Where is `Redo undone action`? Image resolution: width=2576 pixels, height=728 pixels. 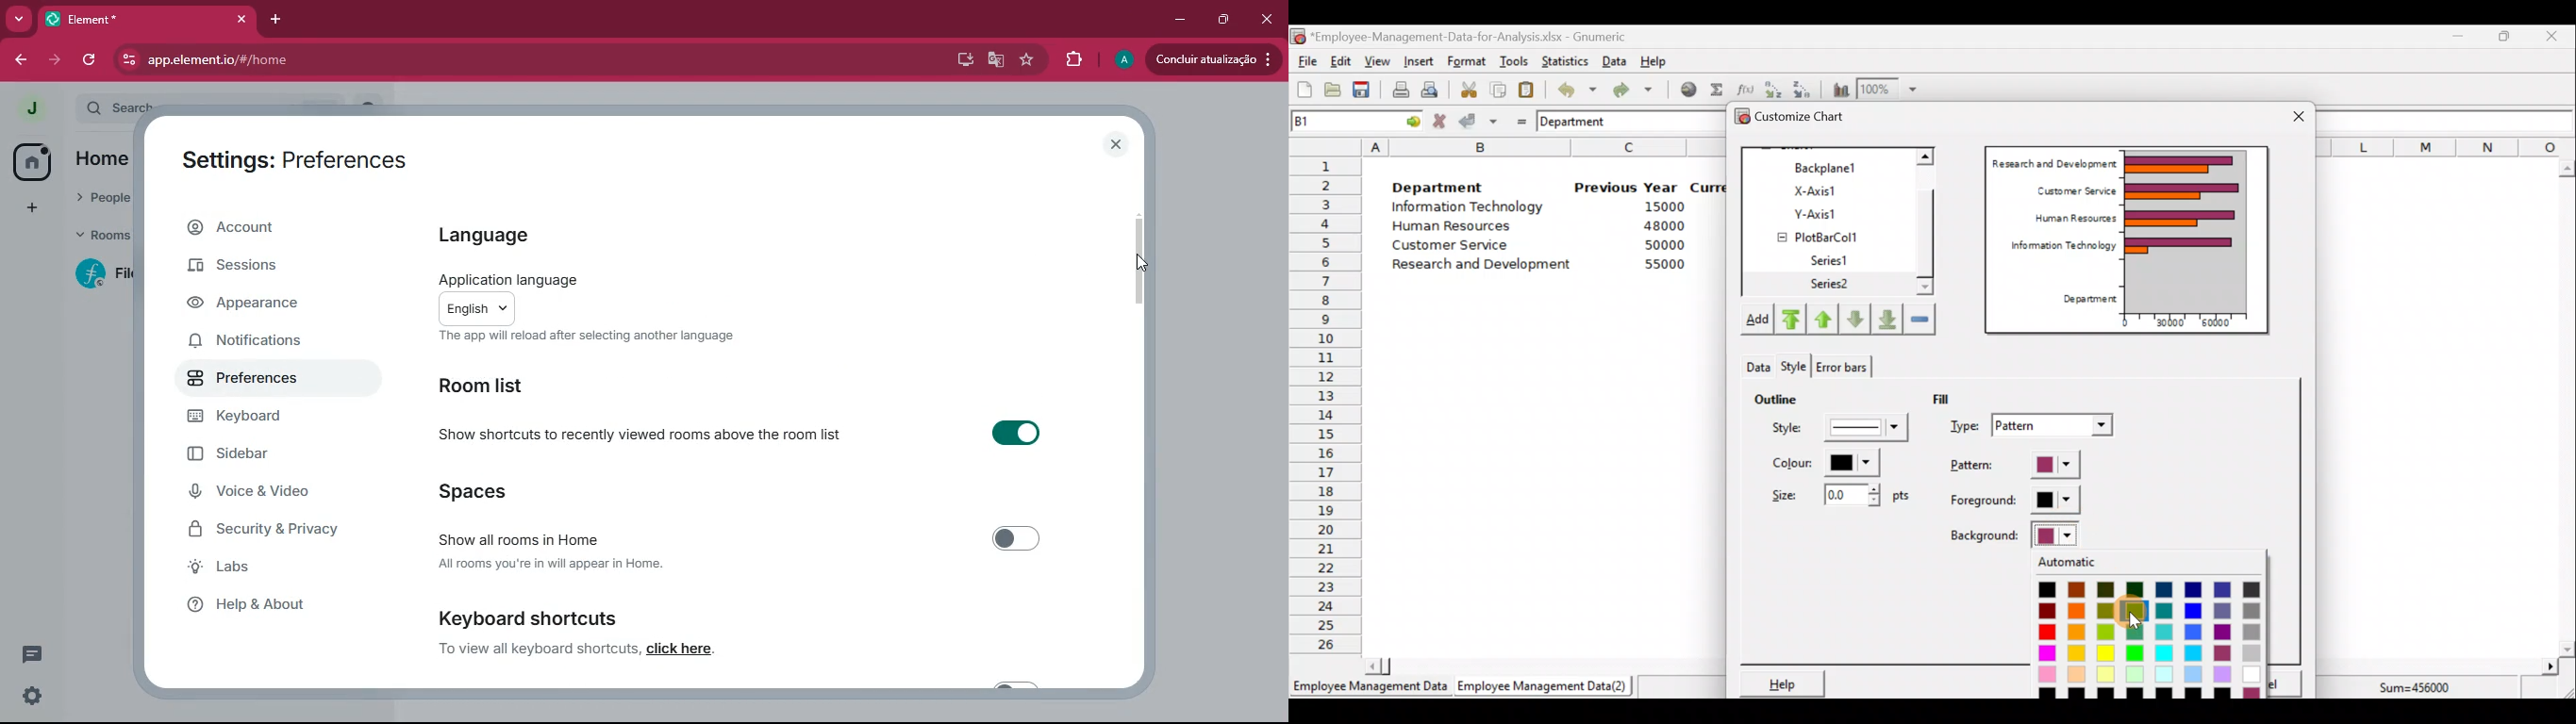 Redo undone action is located at coordinates (1630, 90).